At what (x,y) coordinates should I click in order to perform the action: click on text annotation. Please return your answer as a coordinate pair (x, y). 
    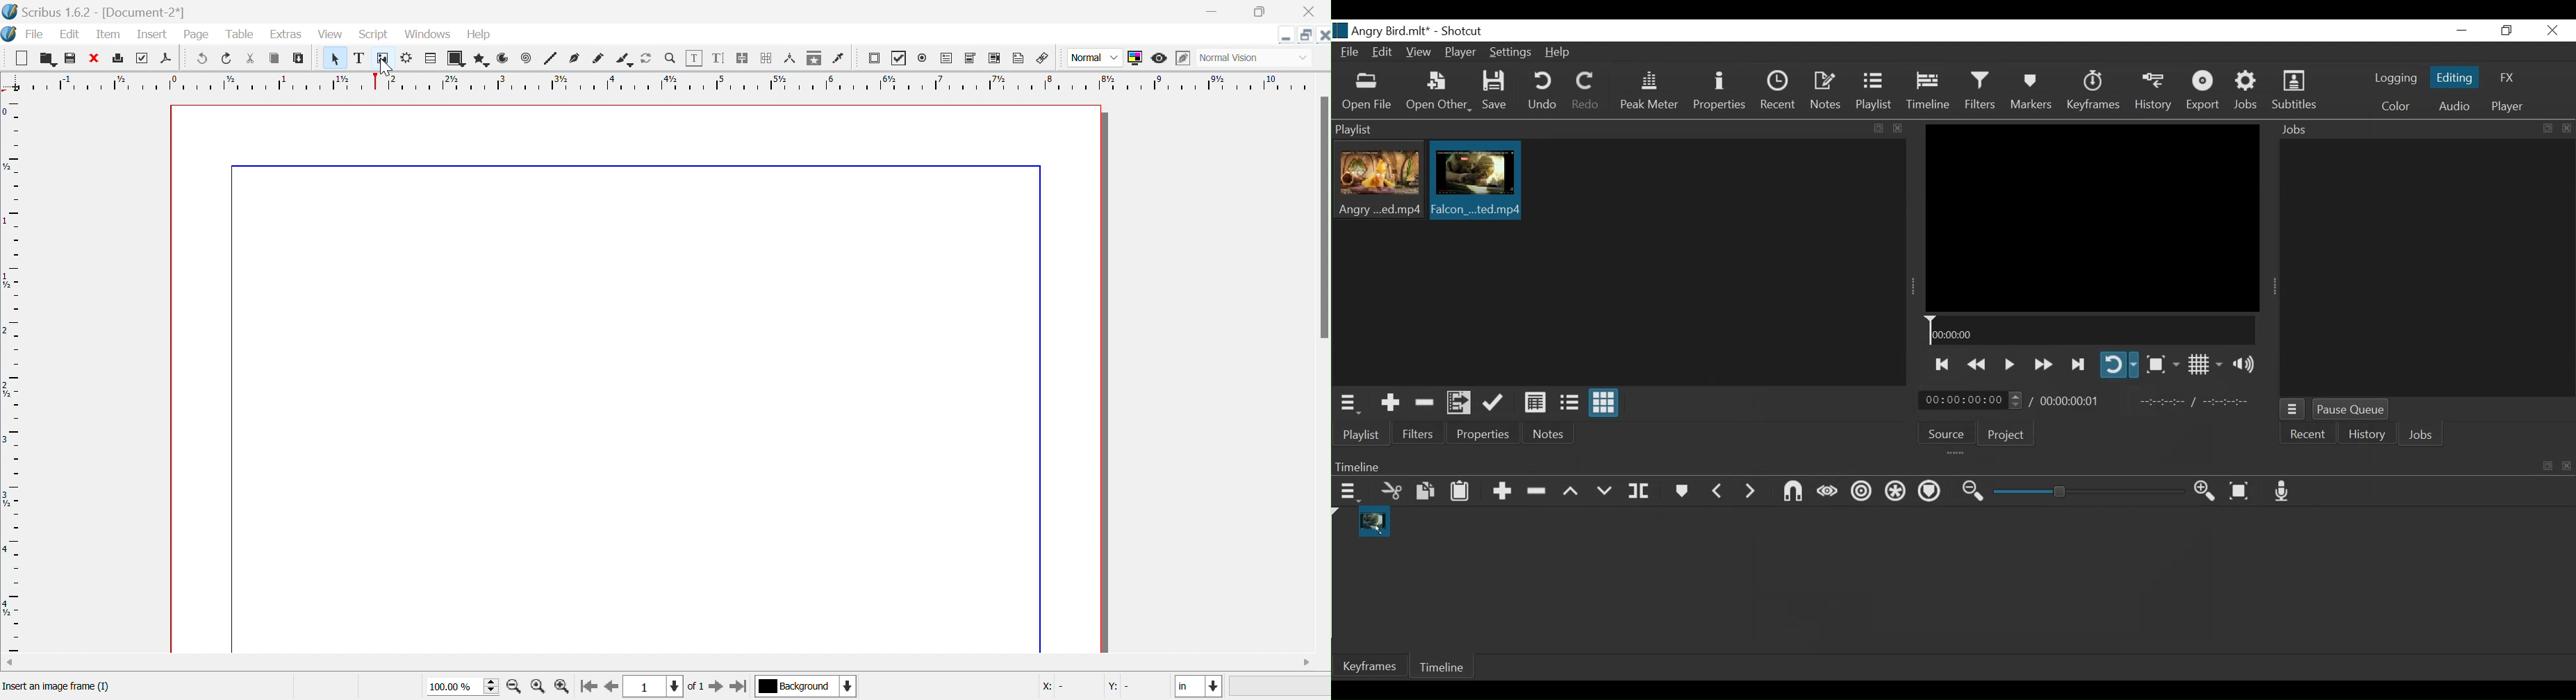
    Looking at the image, I should click on (1019, 56).